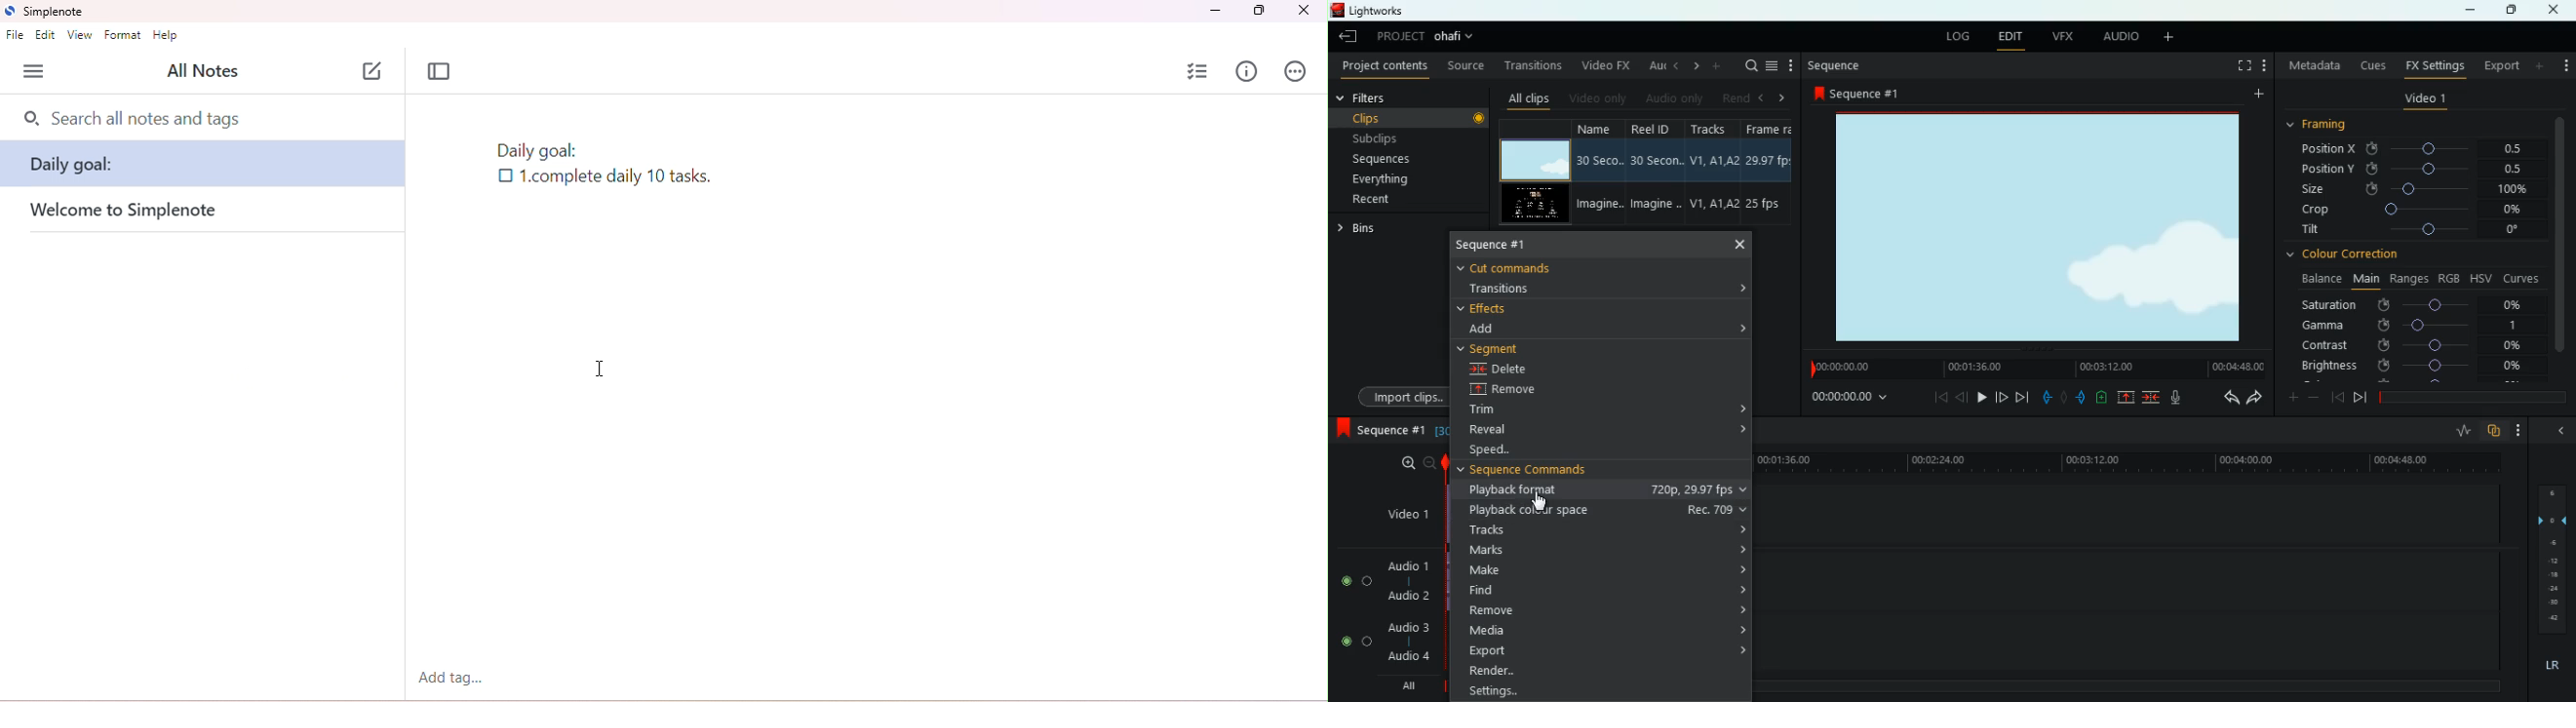 Image resolution: width=2576 pixels, height=728 pixels. Describe the element at coordinates (2501, 64) in the screenshot. I see `export` at that location.